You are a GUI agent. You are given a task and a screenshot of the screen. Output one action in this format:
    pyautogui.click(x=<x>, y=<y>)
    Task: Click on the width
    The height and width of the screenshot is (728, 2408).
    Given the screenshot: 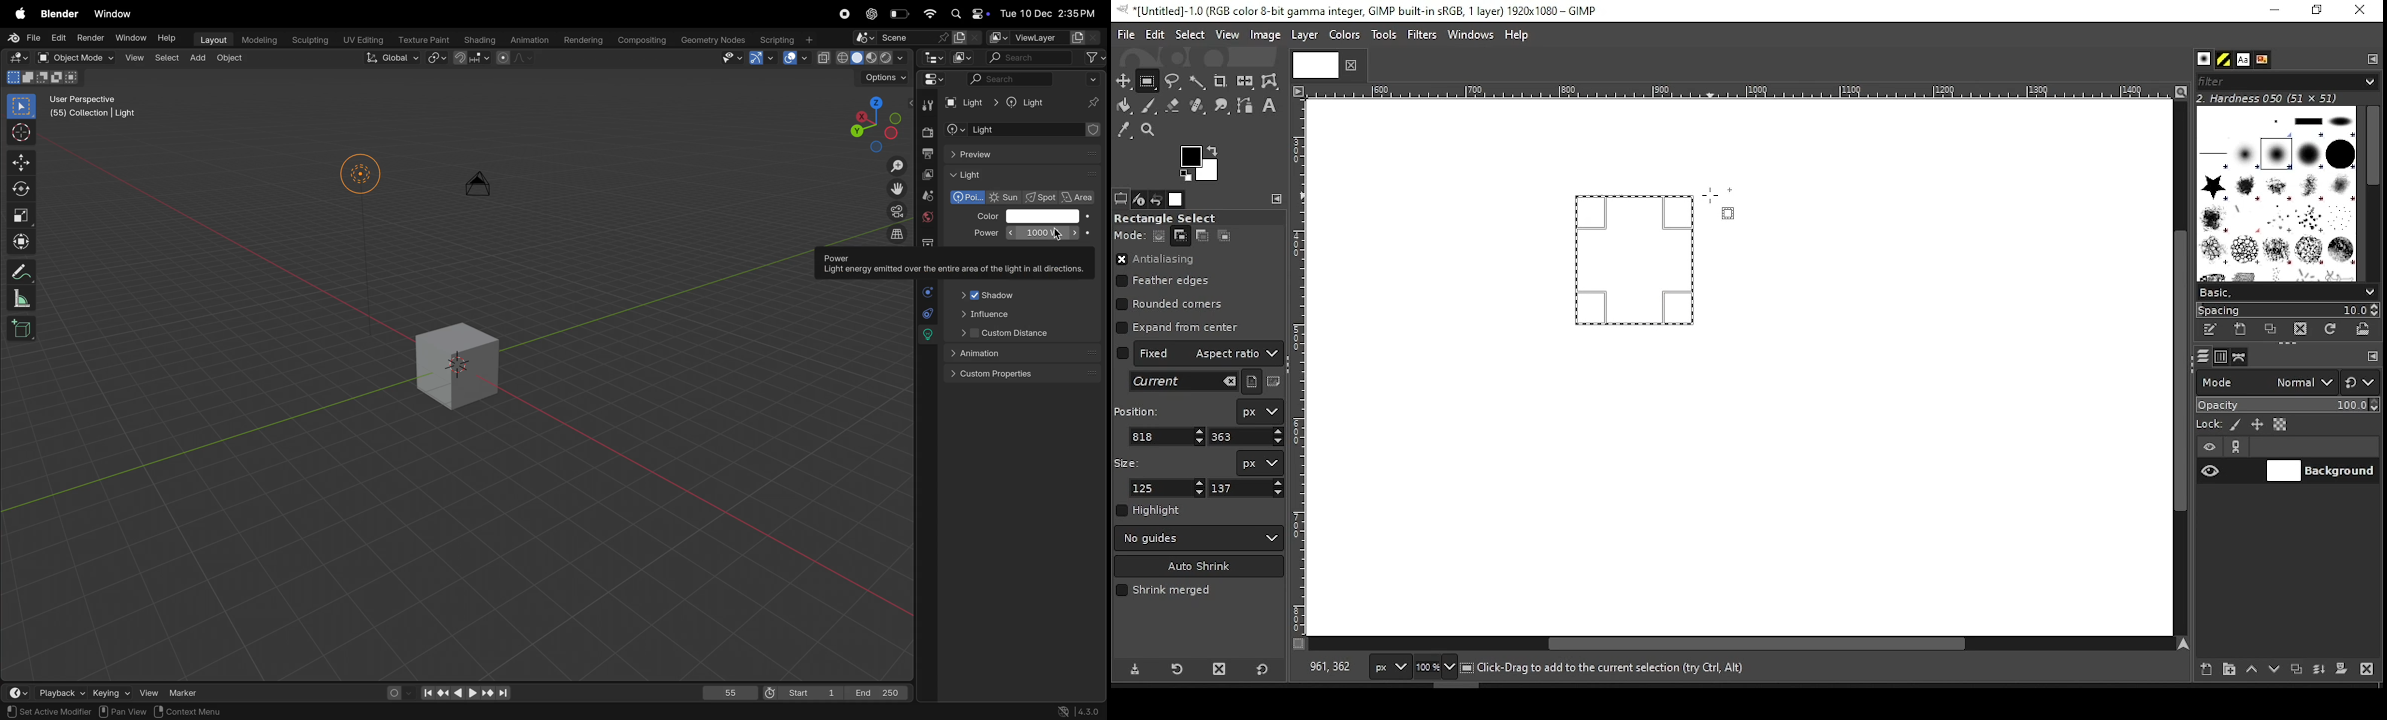 What is the action you would take?
    pyautogui.click(x=1169, y=488)
    